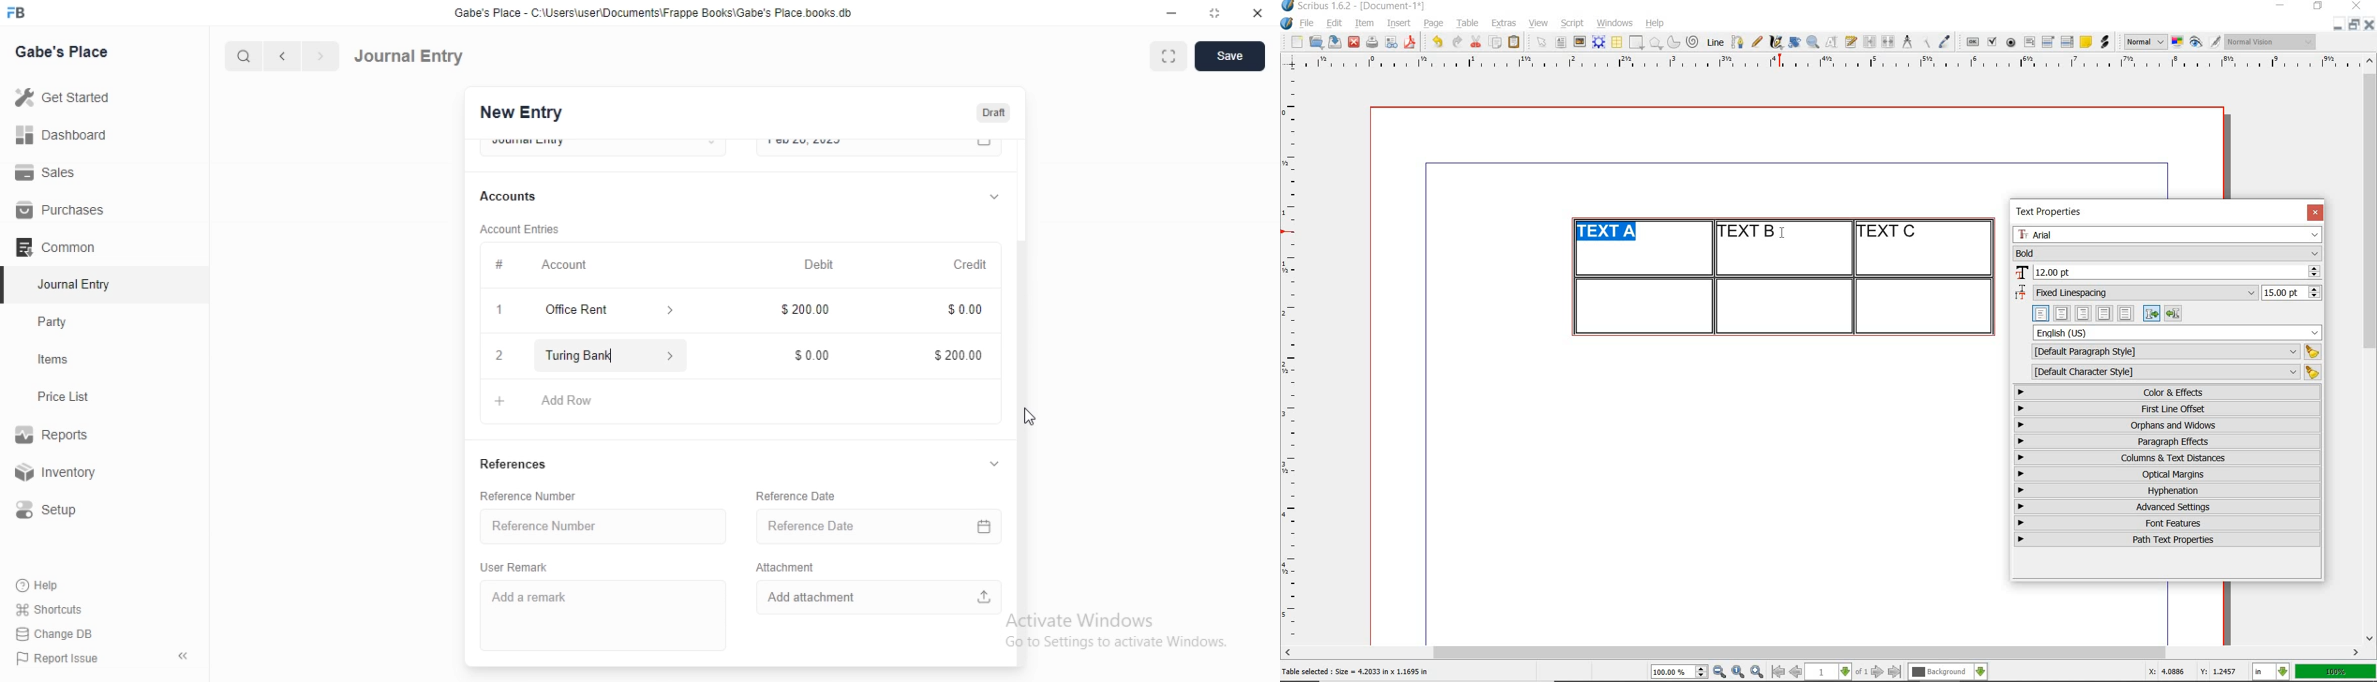 The height and width of the screenshot is (700, 2380). Describe the element at coordinates (2206, 42) in the screenshot. I see `preview mode` at that location.